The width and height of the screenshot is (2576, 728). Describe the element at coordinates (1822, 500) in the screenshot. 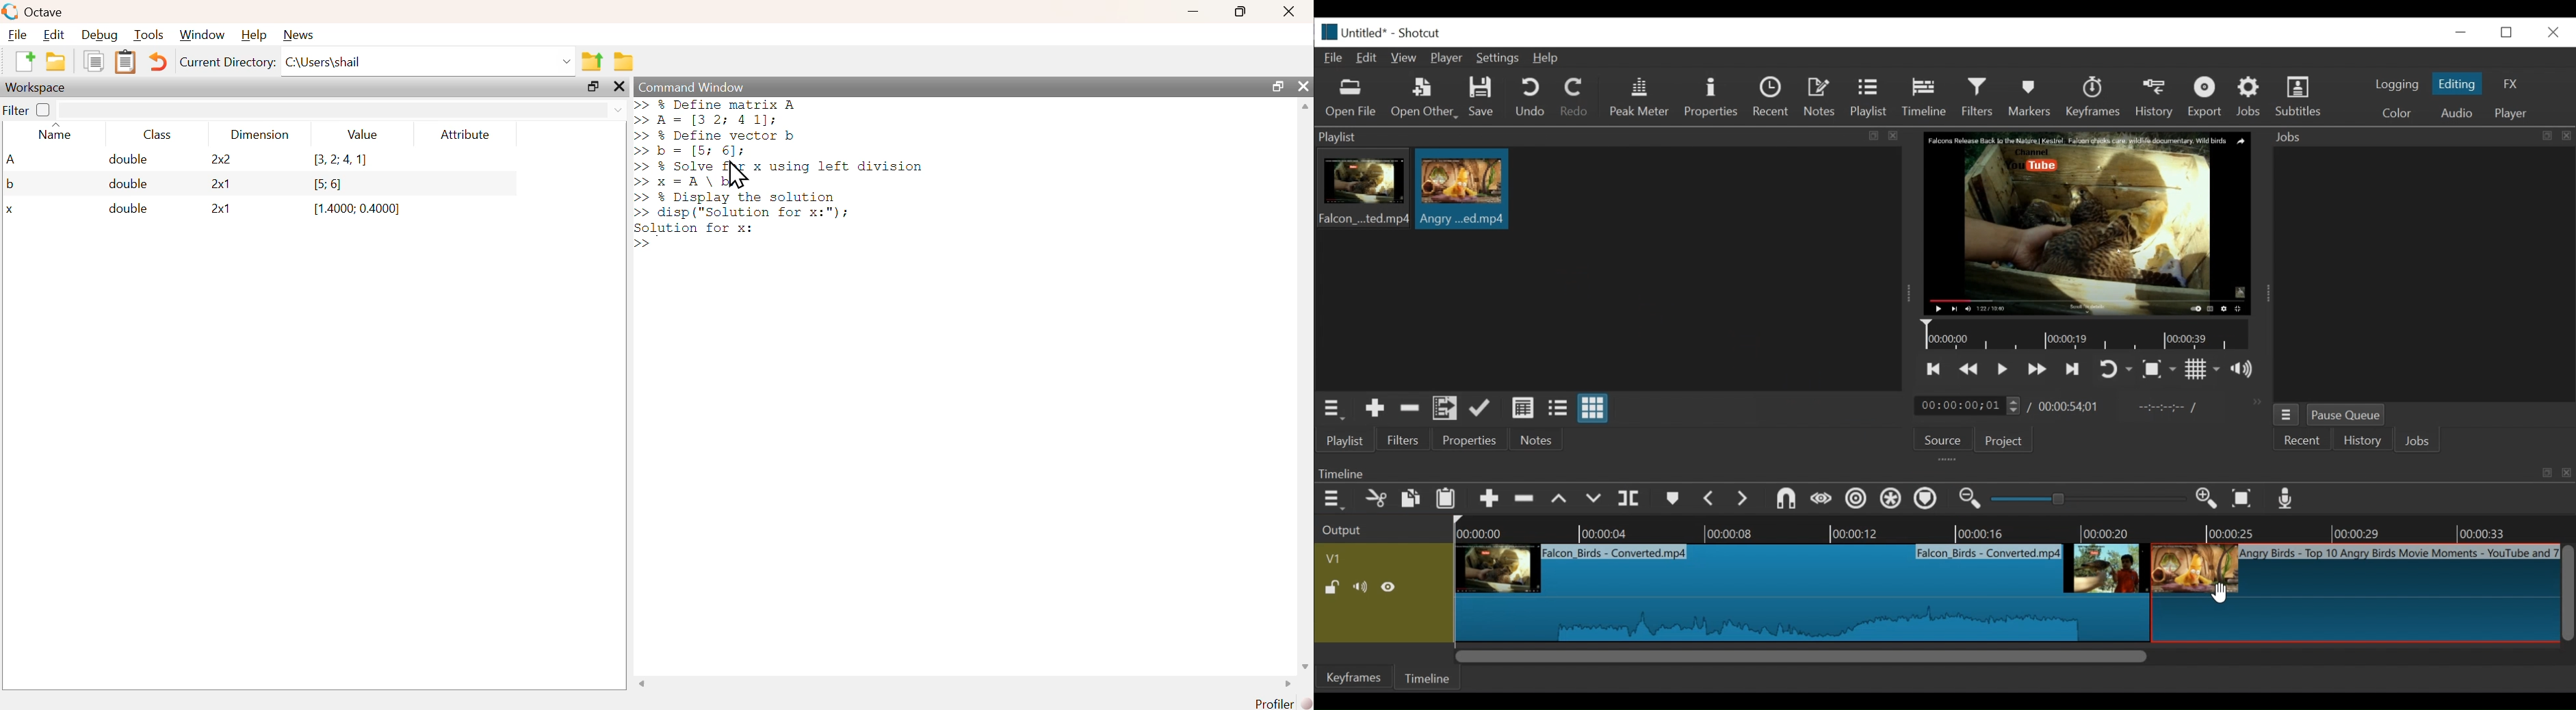

I see `scrub while dragging` at that location.